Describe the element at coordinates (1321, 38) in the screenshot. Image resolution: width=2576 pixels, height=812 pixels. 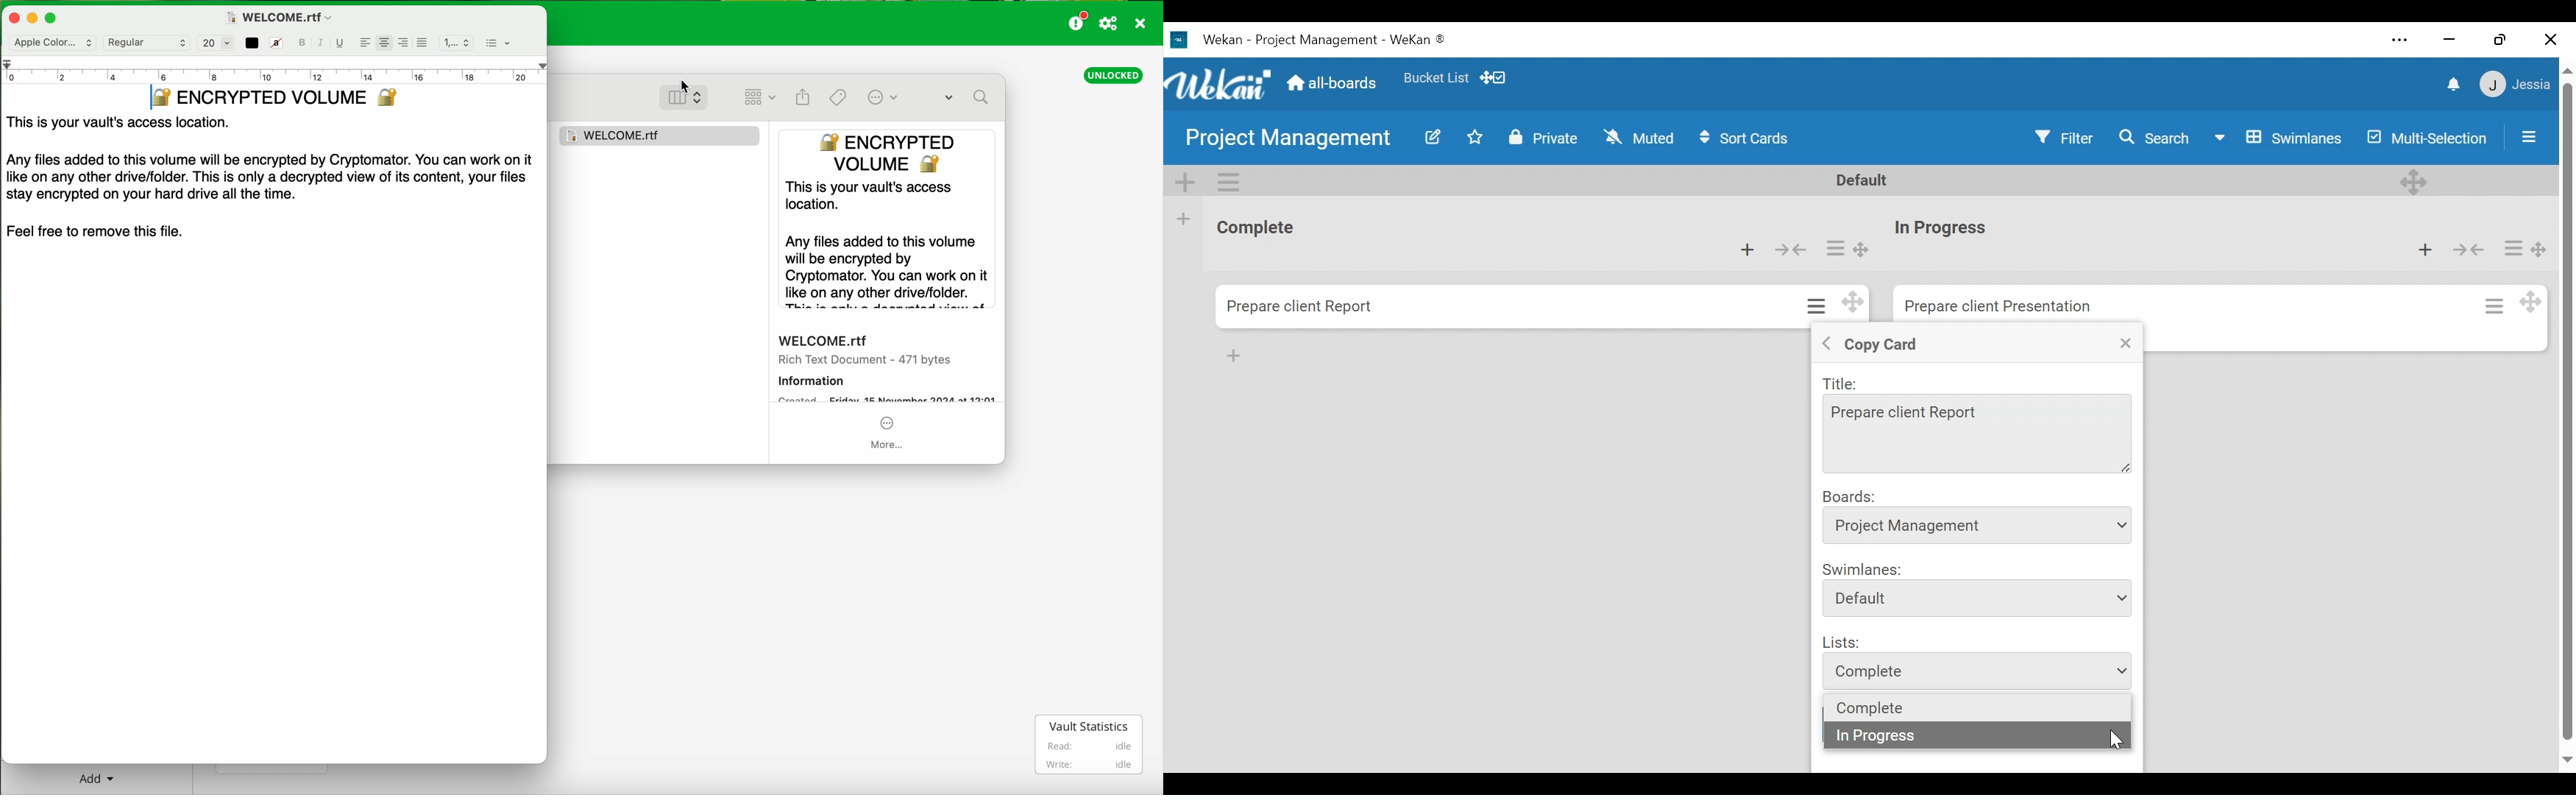
I see `Wekan Desktop Icon` at that location.